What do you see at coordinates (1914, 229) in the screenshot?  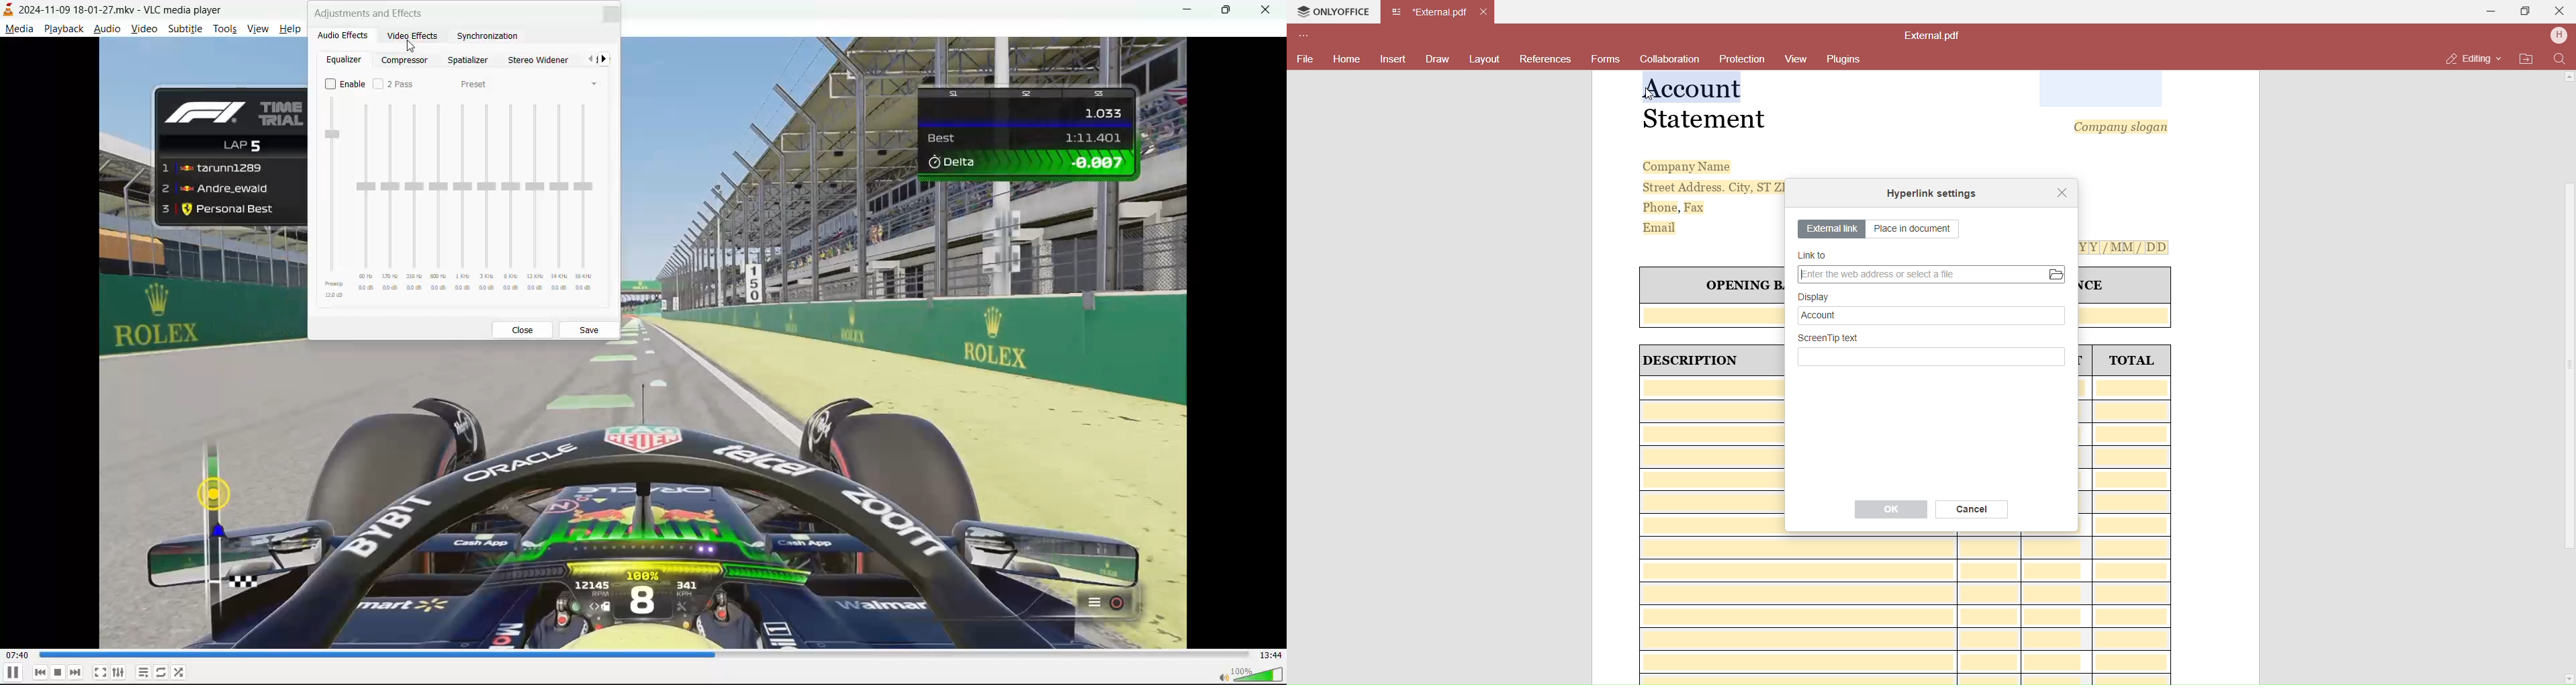 I see `Place in document` at bounding box center [1914, 229].